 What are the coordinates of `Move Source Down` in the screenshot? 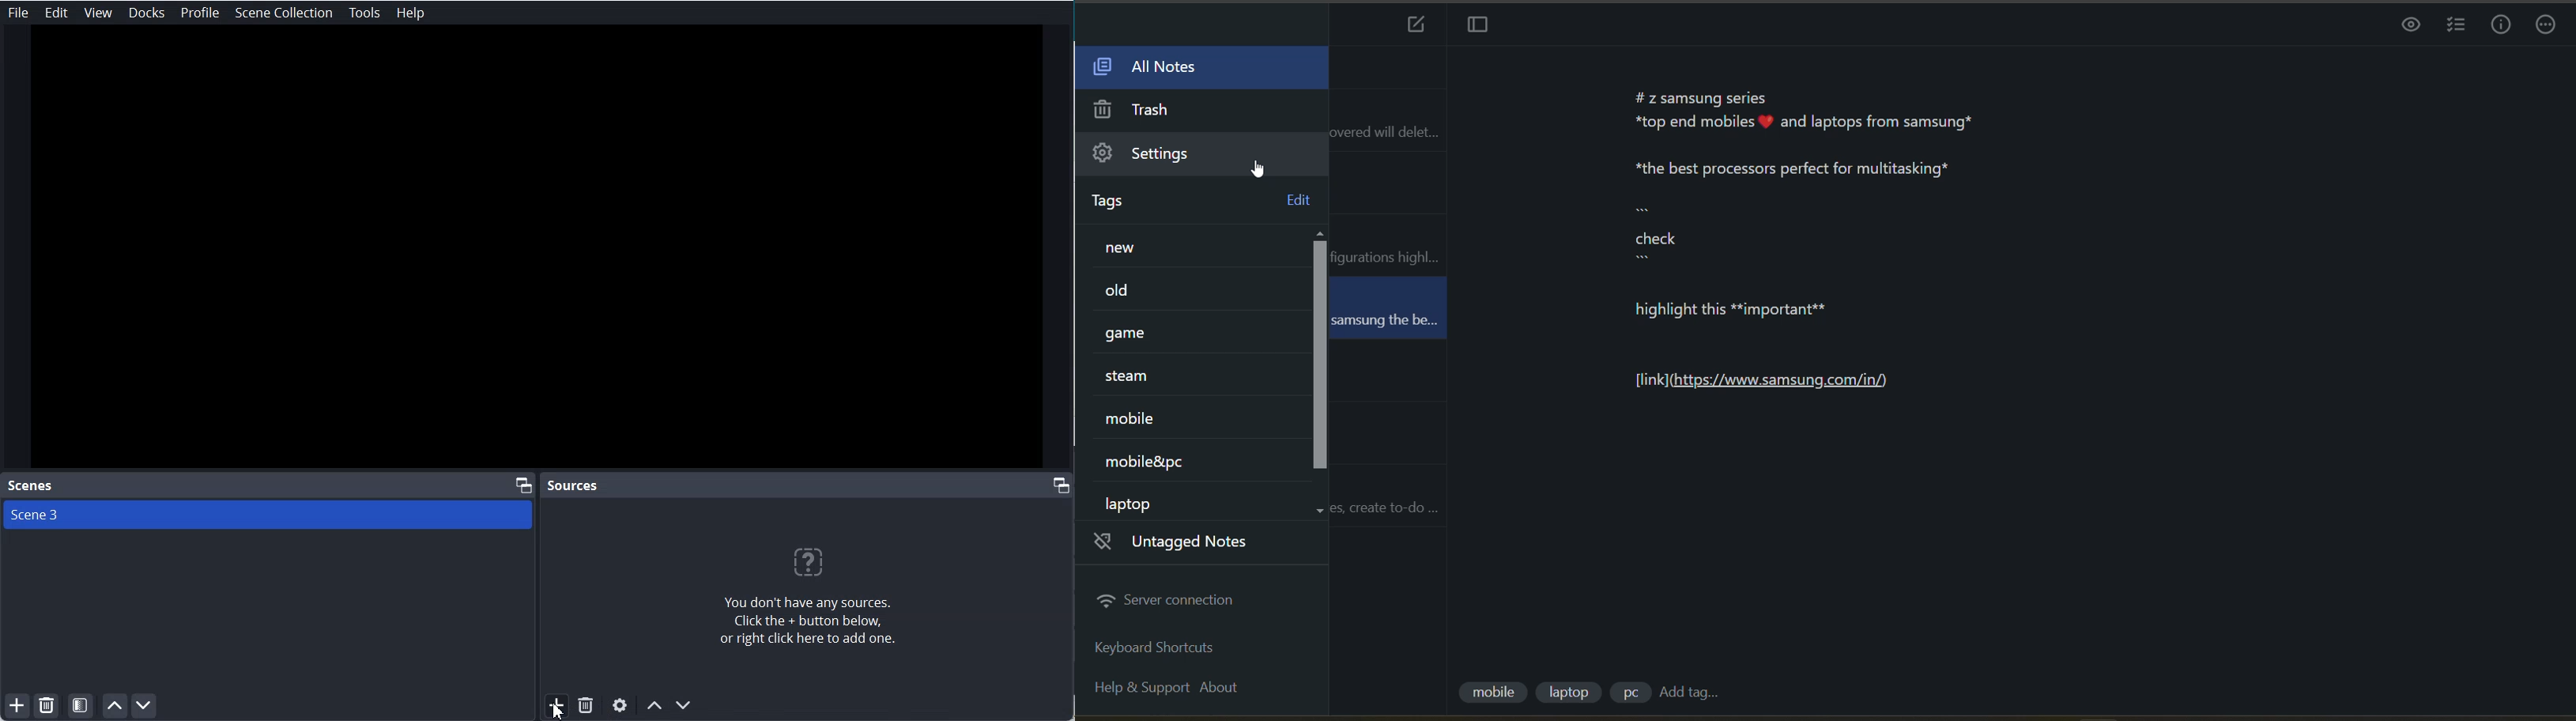 It's located at (684, 704).